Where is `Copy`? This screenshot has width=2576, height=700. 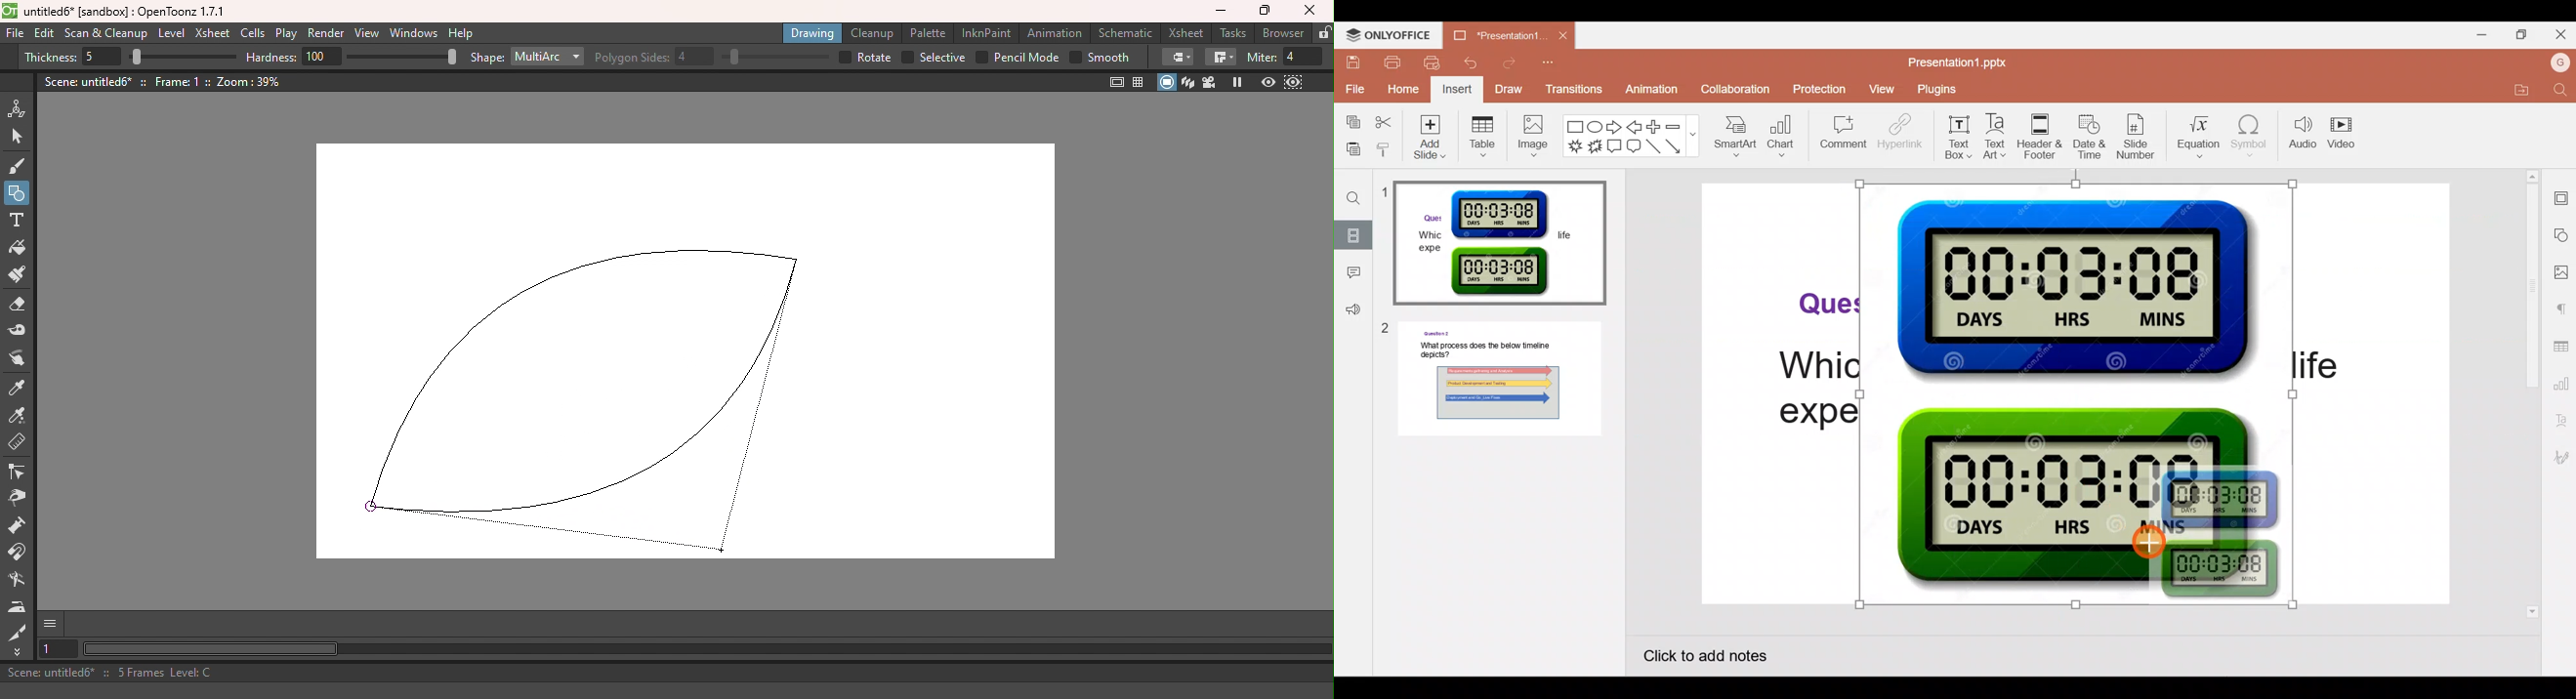
Copy is located at coordinates (1350, 122).